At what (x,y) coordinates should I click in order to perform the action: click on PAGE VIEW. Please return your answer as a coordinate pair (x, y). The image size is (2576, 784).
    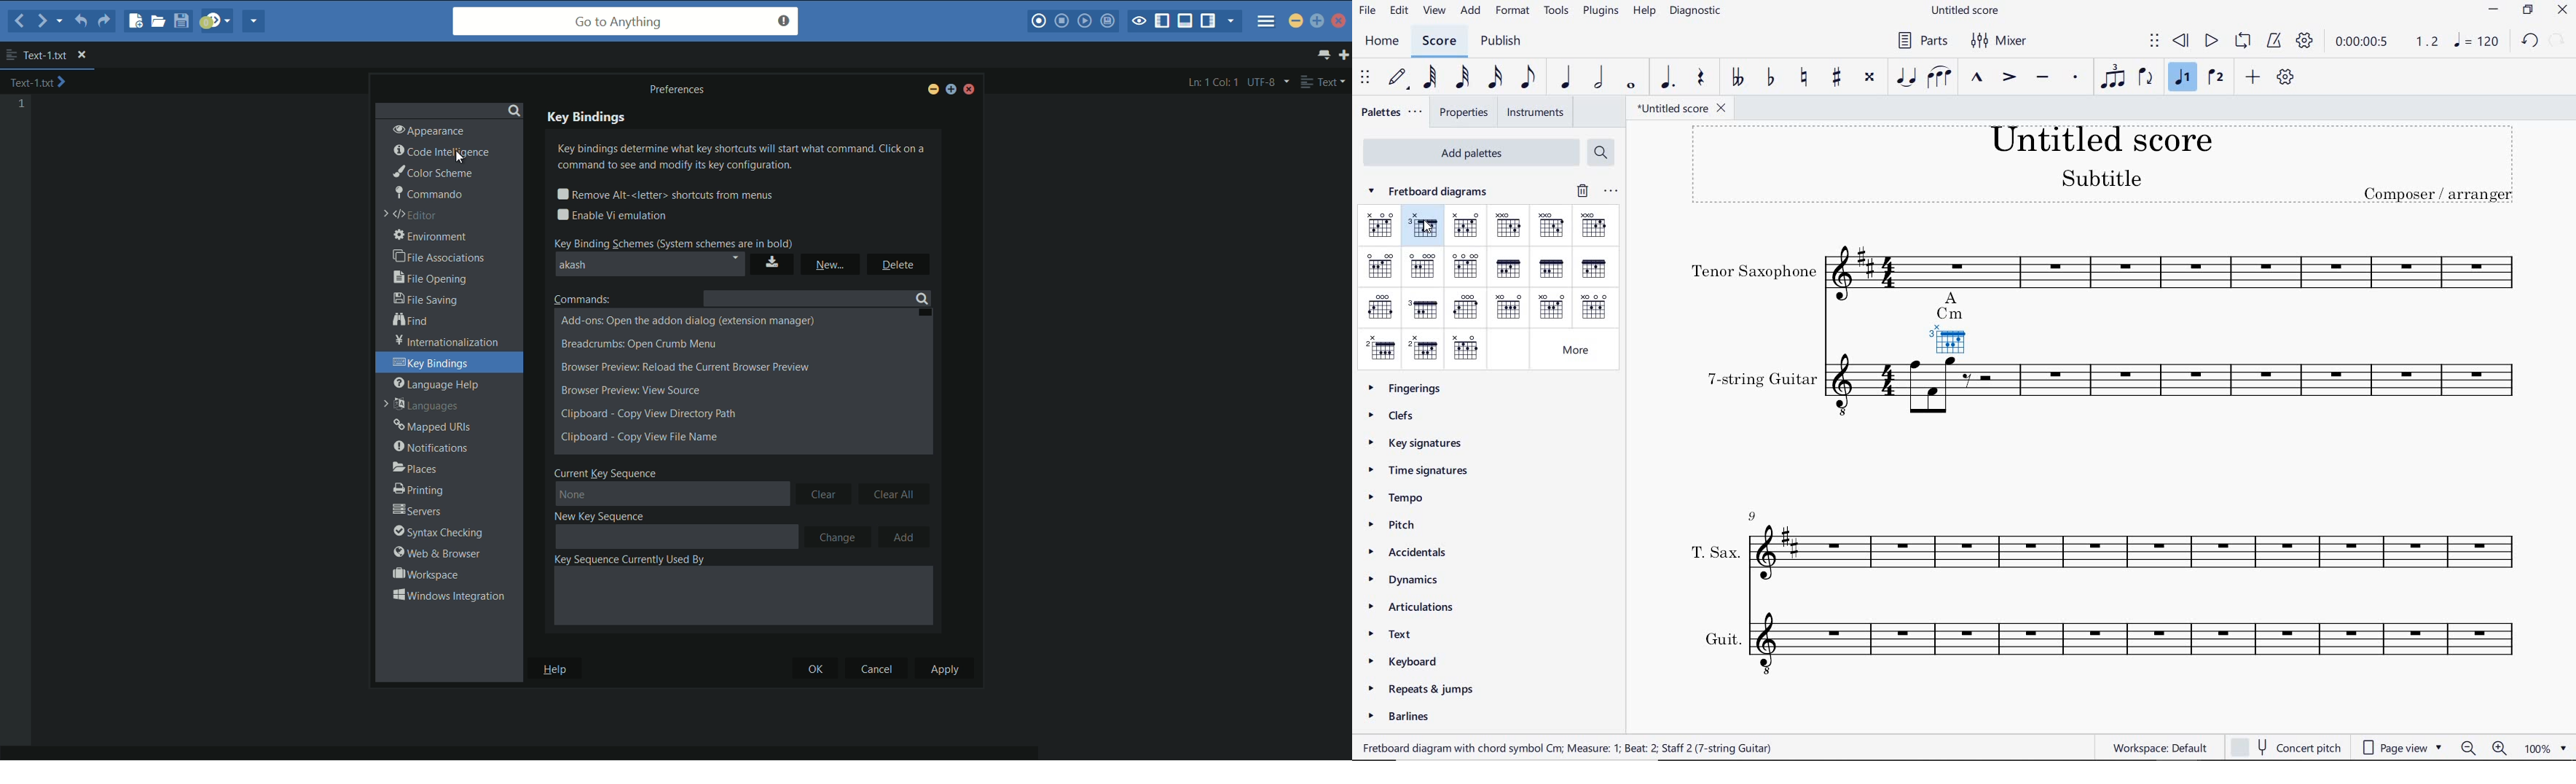
    Looking at the image, I should click on (2404, 746).